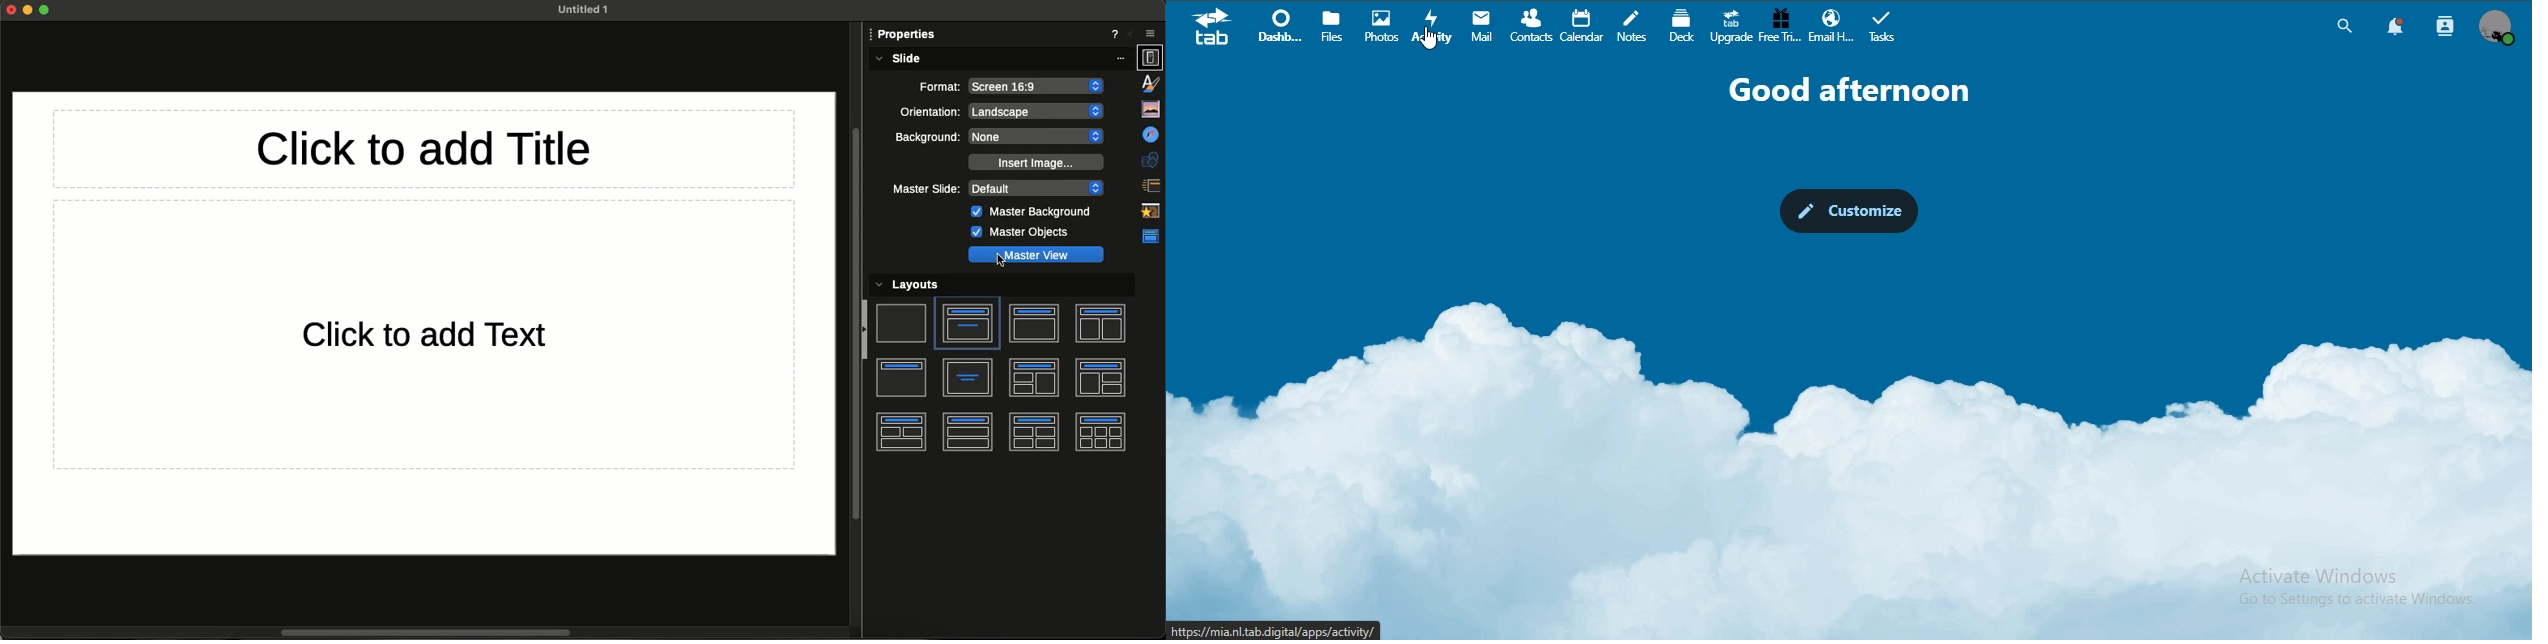 The width and height of the screenshot is (2548, 644). I want to click on free trial, so click(1779, 26).